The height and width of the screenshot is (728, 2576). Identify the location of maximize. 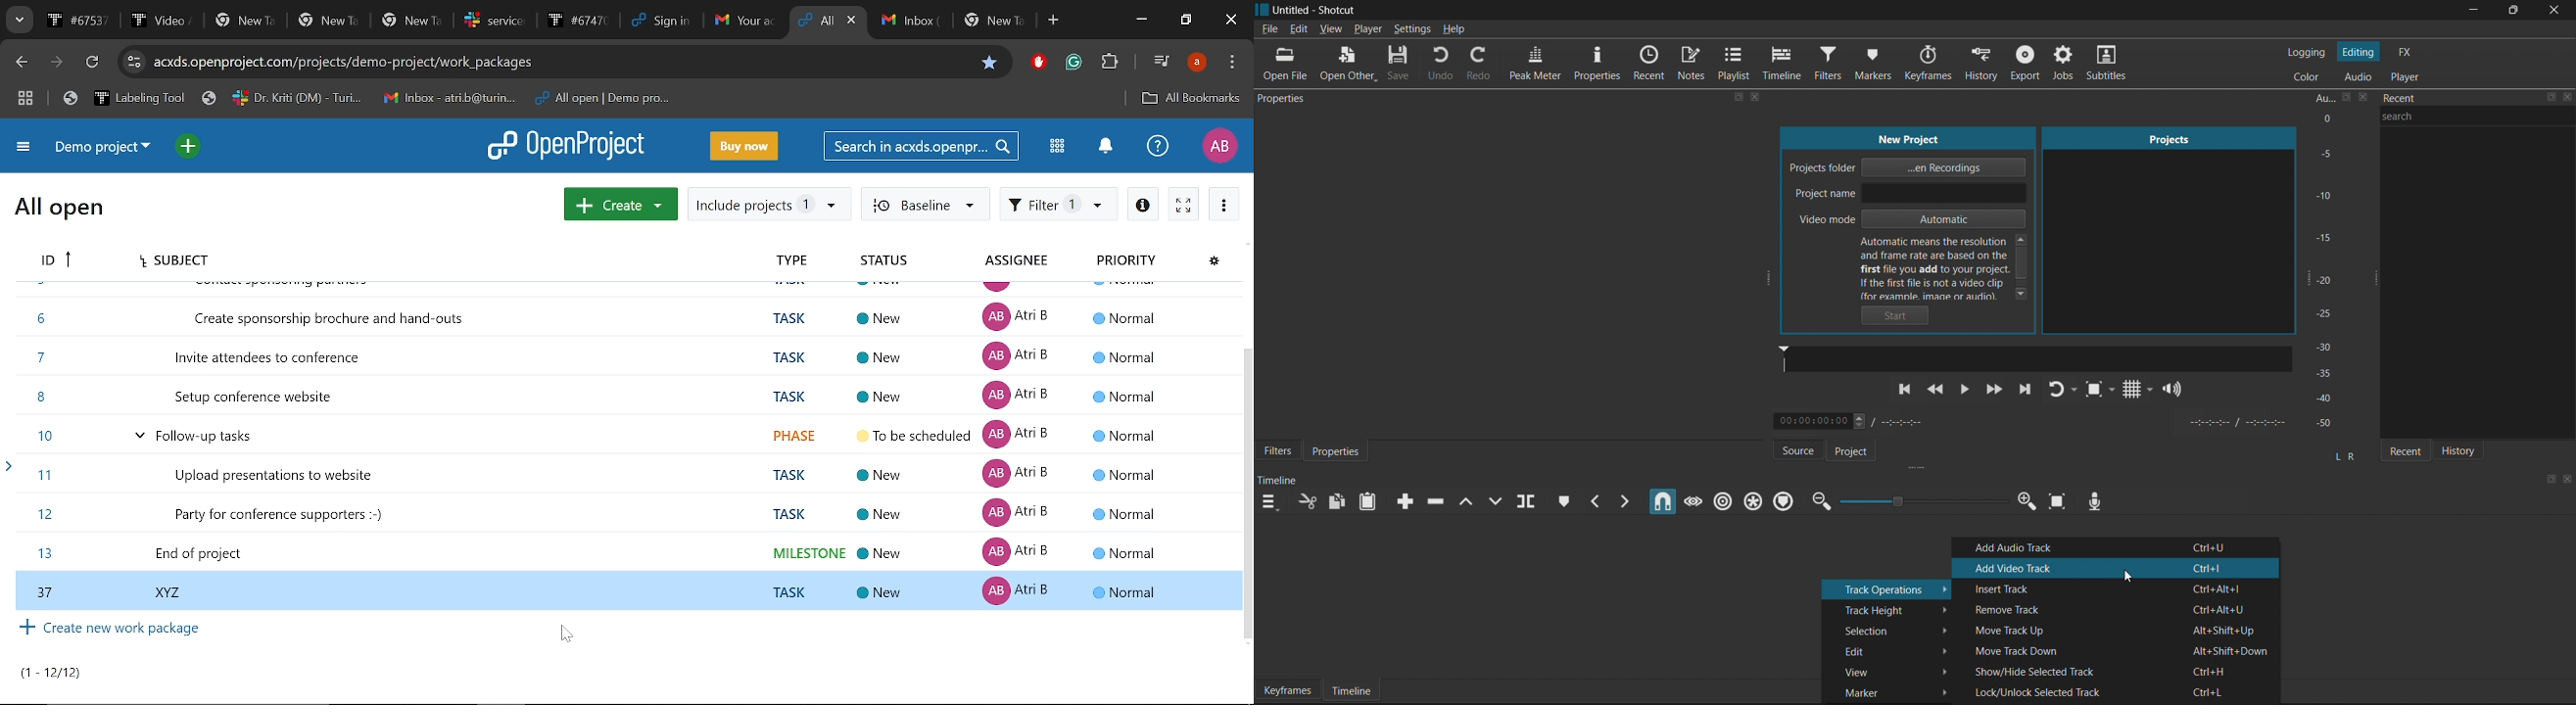
(2549, 478).